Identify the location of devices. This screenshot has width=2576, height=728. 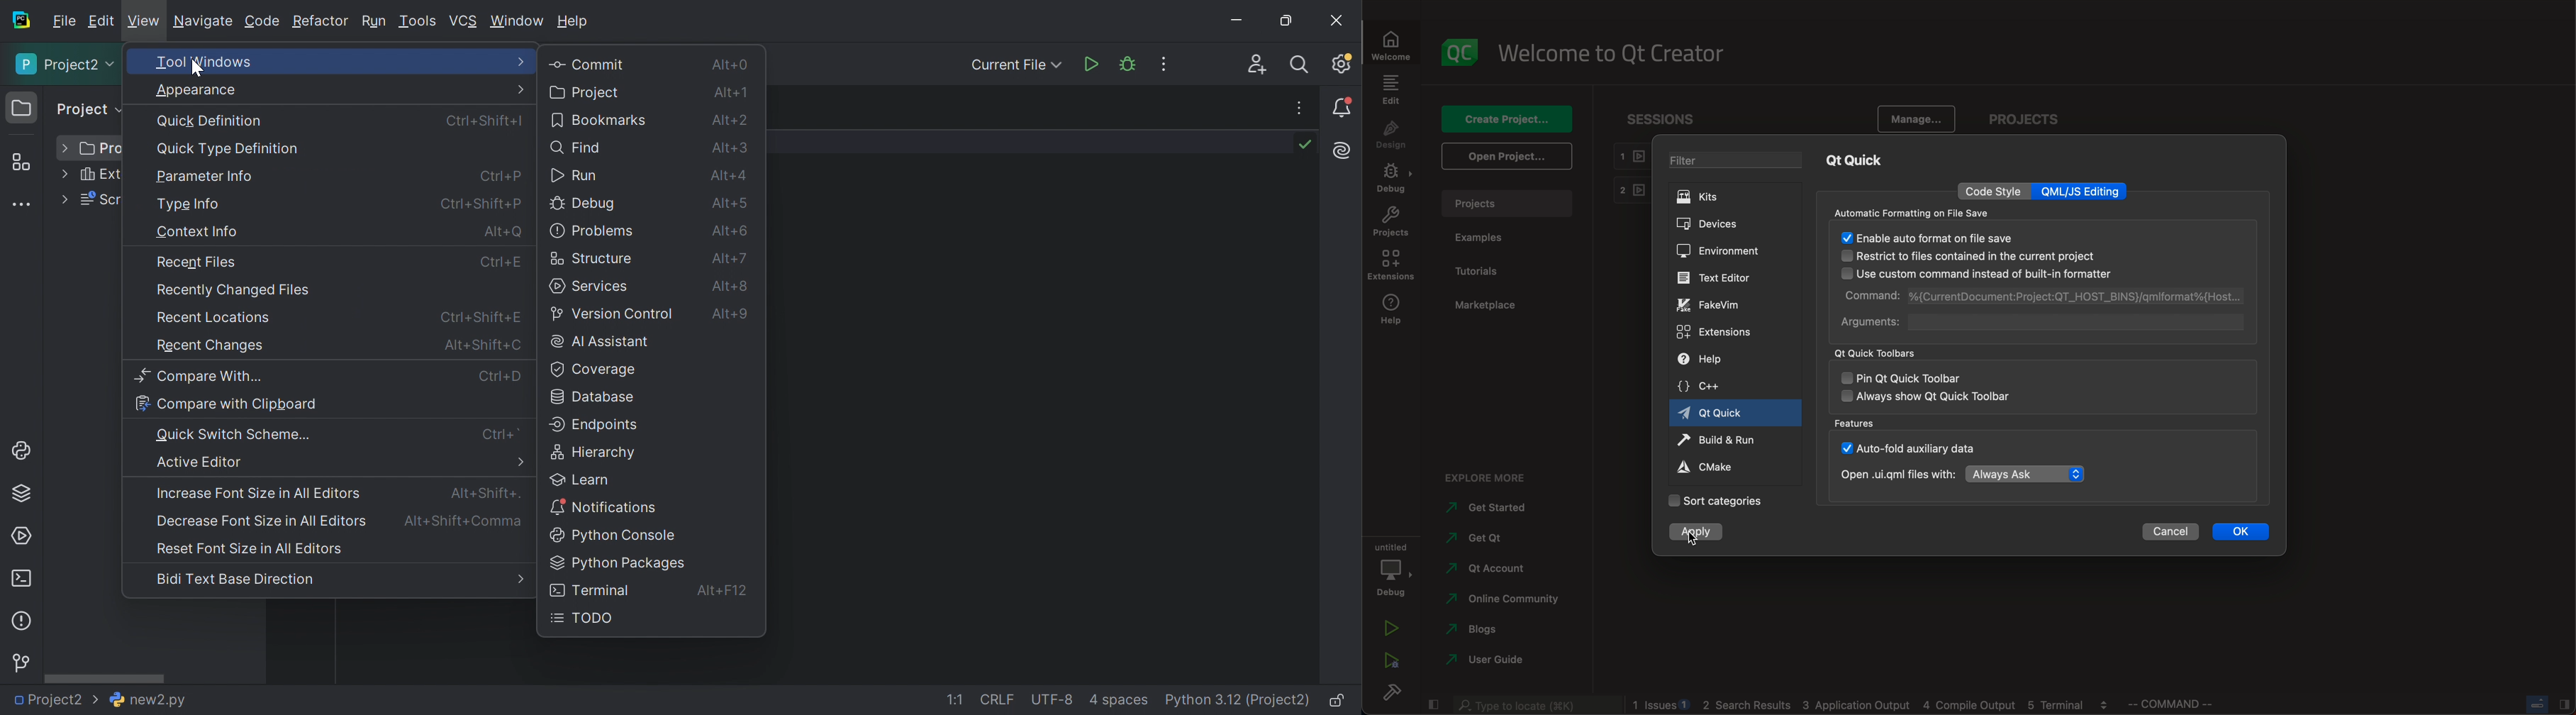
(1730, 225).